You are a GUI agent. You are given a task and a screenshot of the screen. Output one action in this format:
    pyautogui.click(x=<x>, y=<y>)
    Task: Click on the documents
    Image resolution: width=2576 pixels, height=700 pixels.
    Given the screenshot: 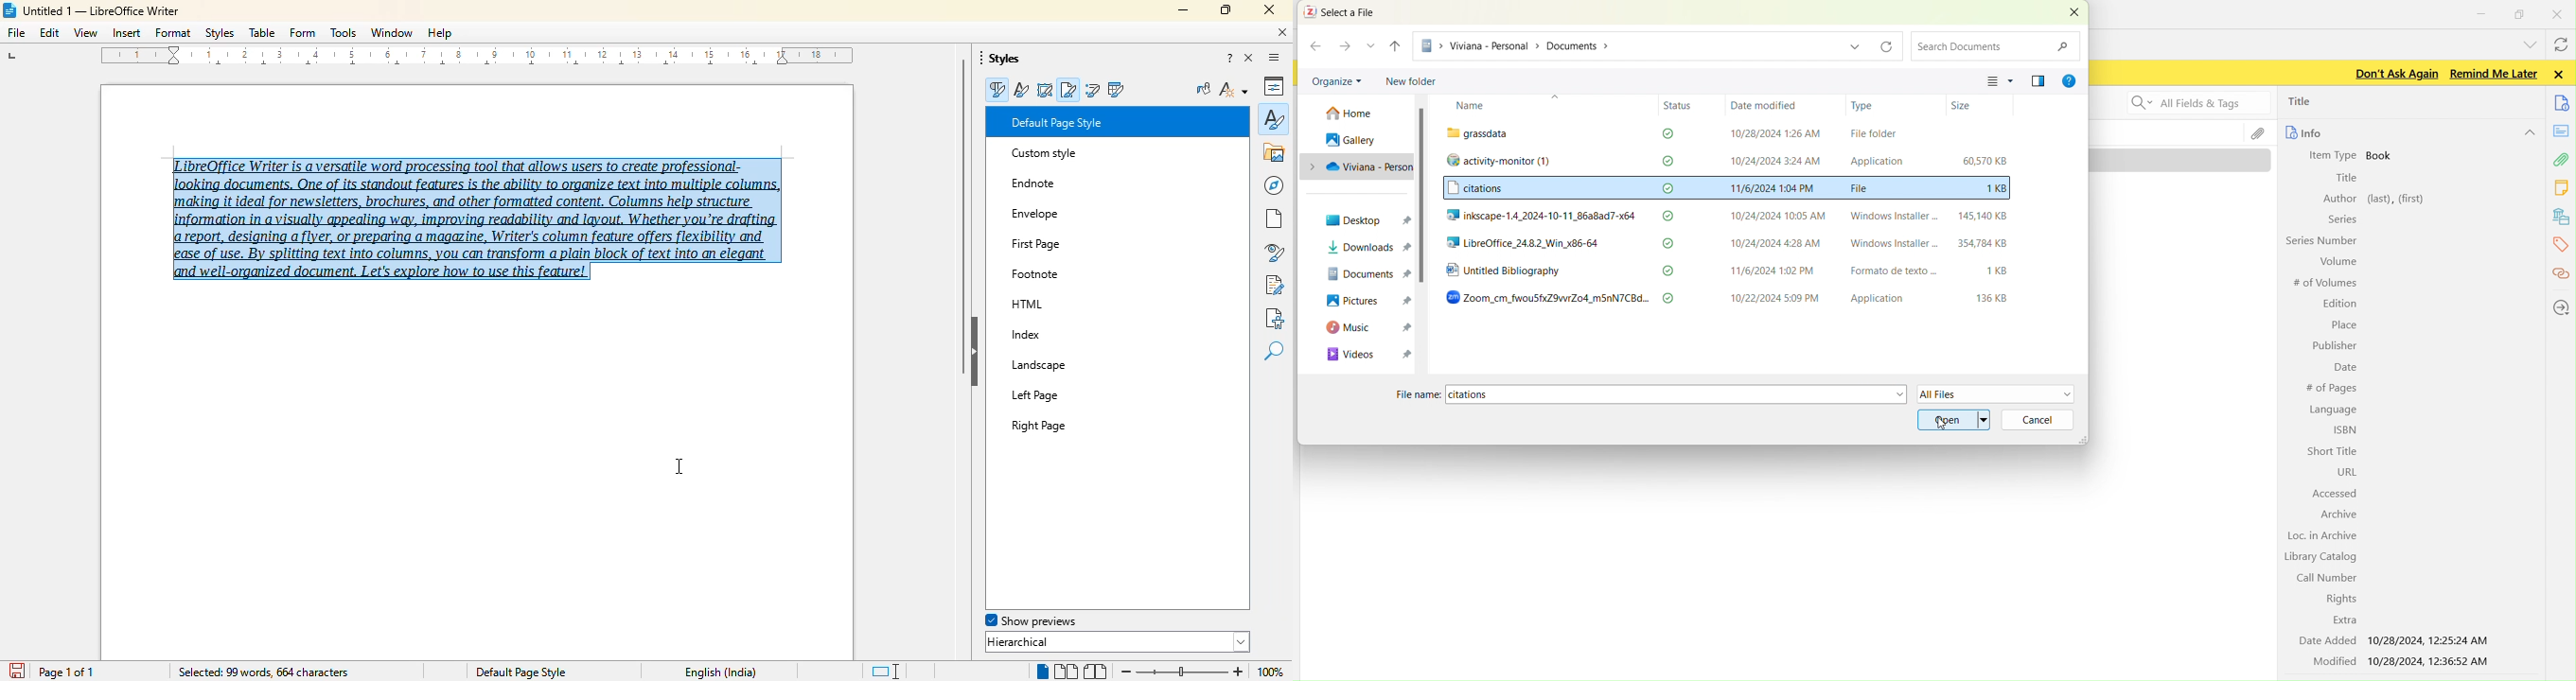 What is the action you would take?
    pyautogui.click(x=2564, y=103)
    